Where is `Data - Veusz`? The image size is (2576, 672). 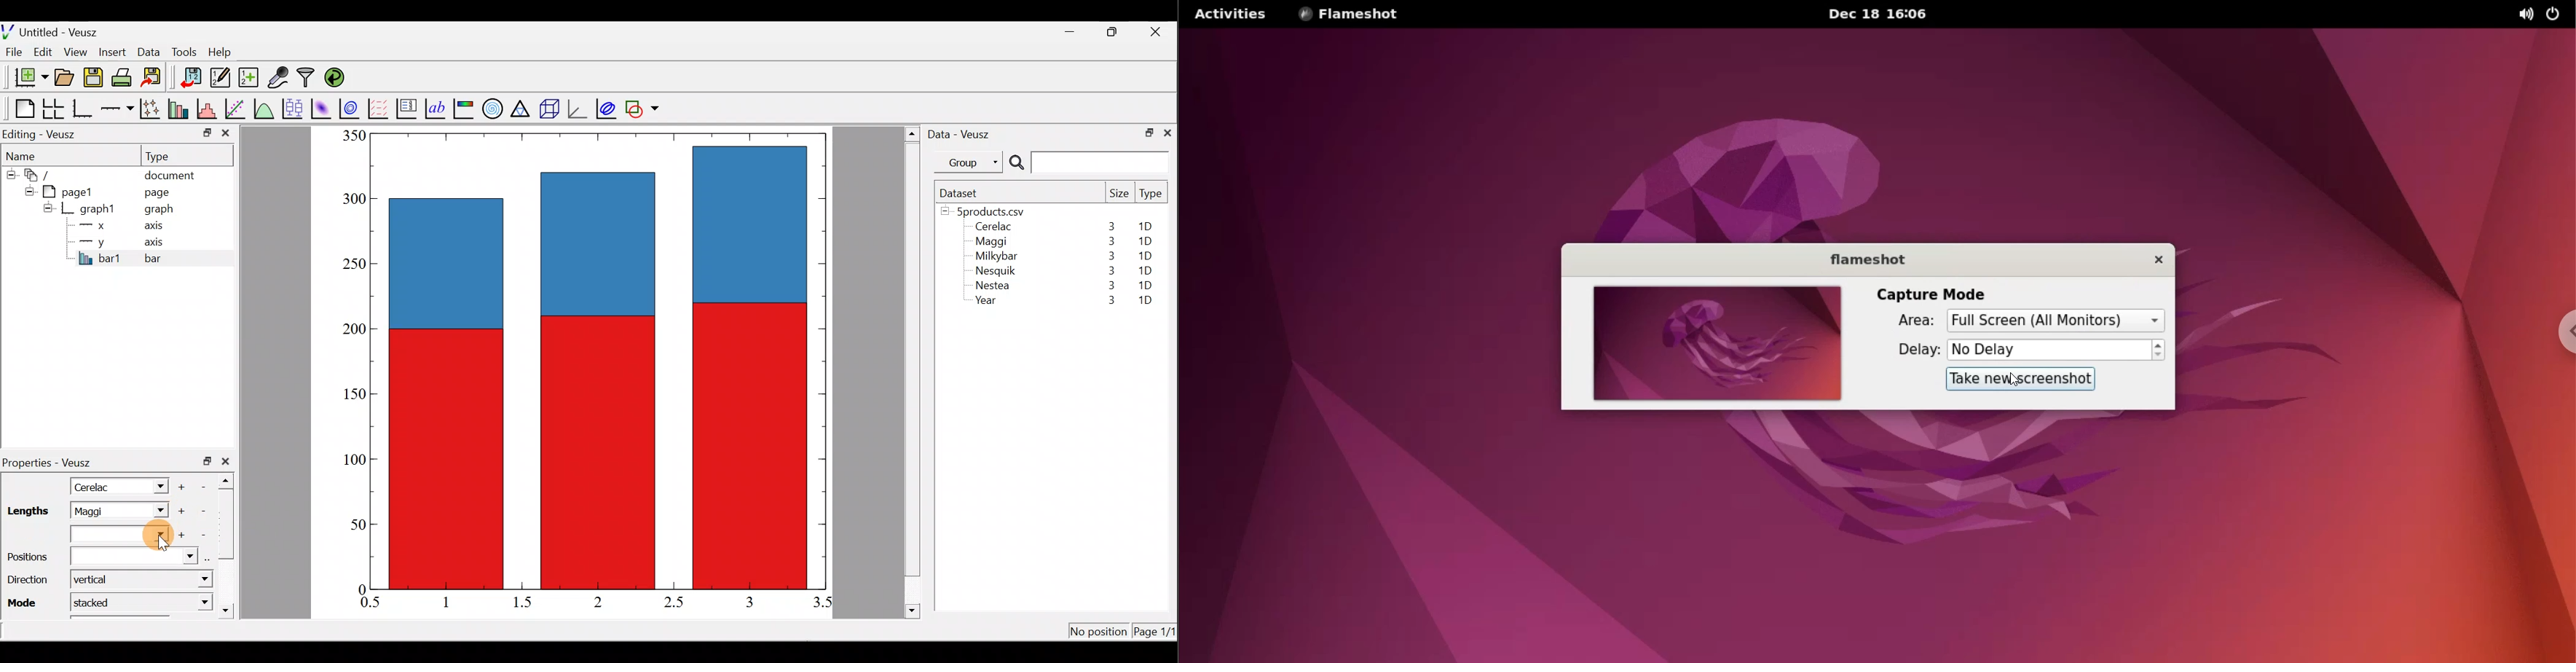
Data - Veusz is located at coordinates (962, 133).